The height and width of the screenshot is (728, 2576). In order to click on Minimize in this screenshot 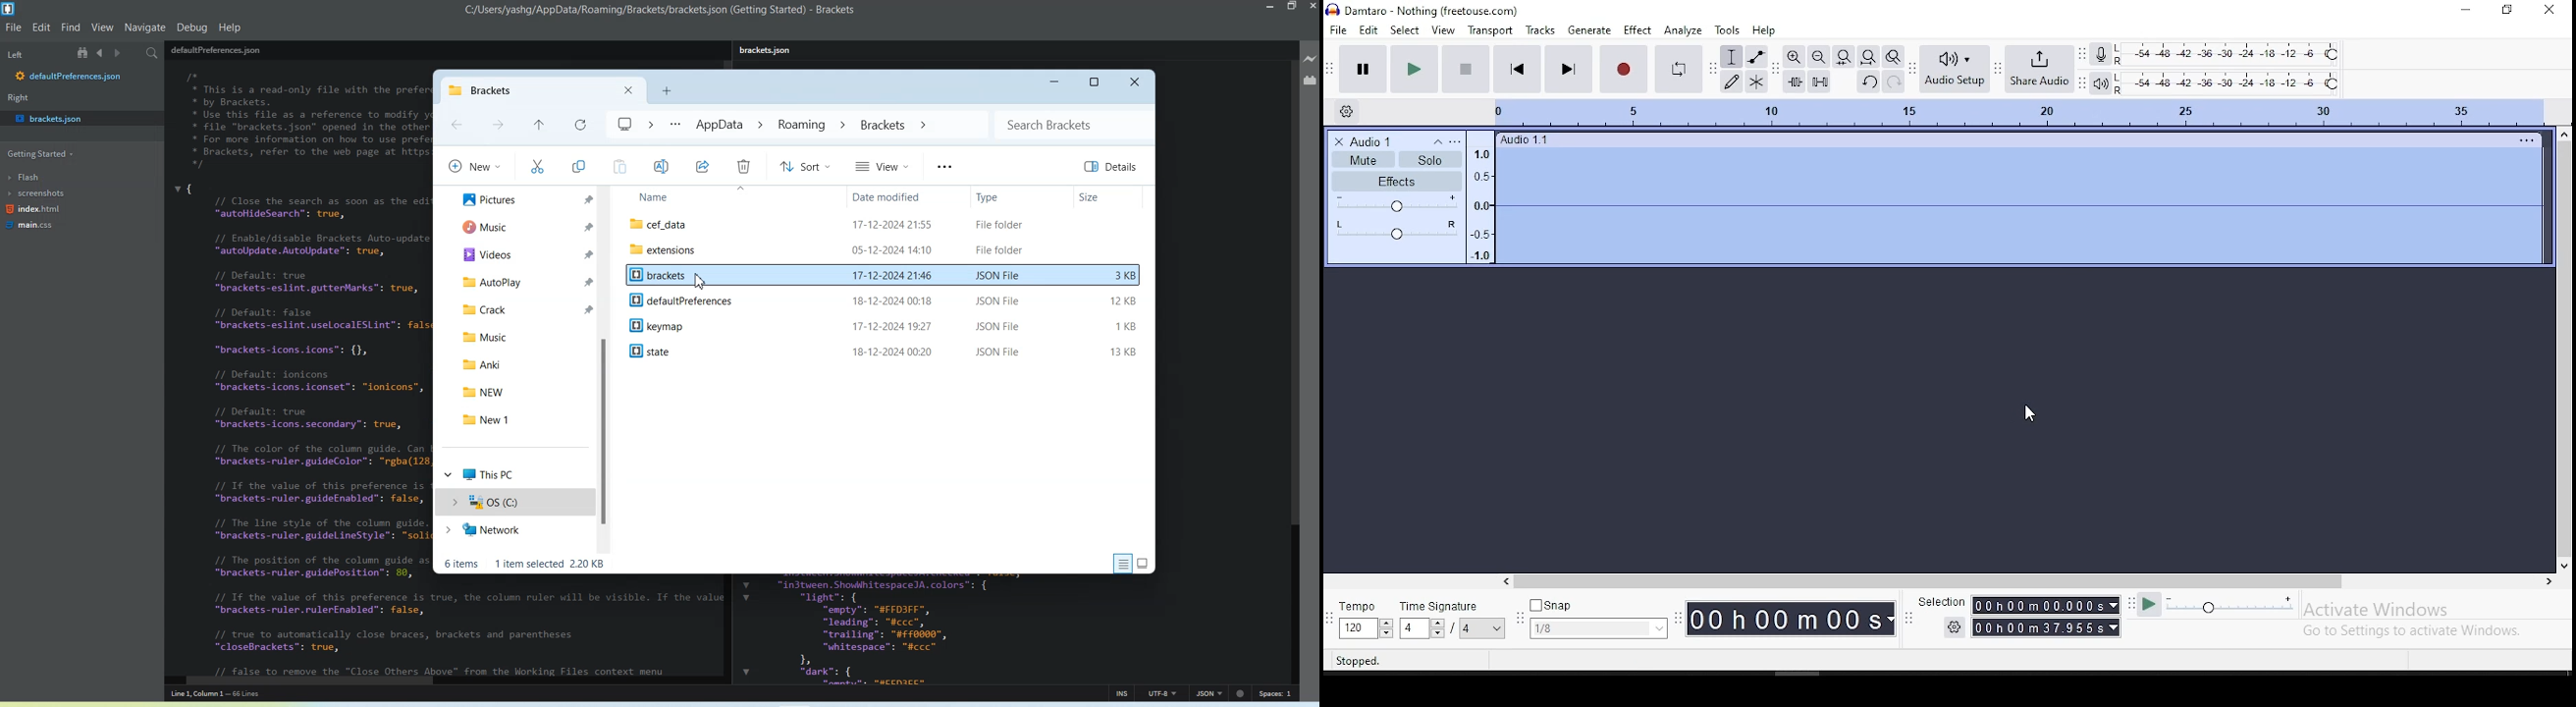, I will do `click(1053, 83)`.